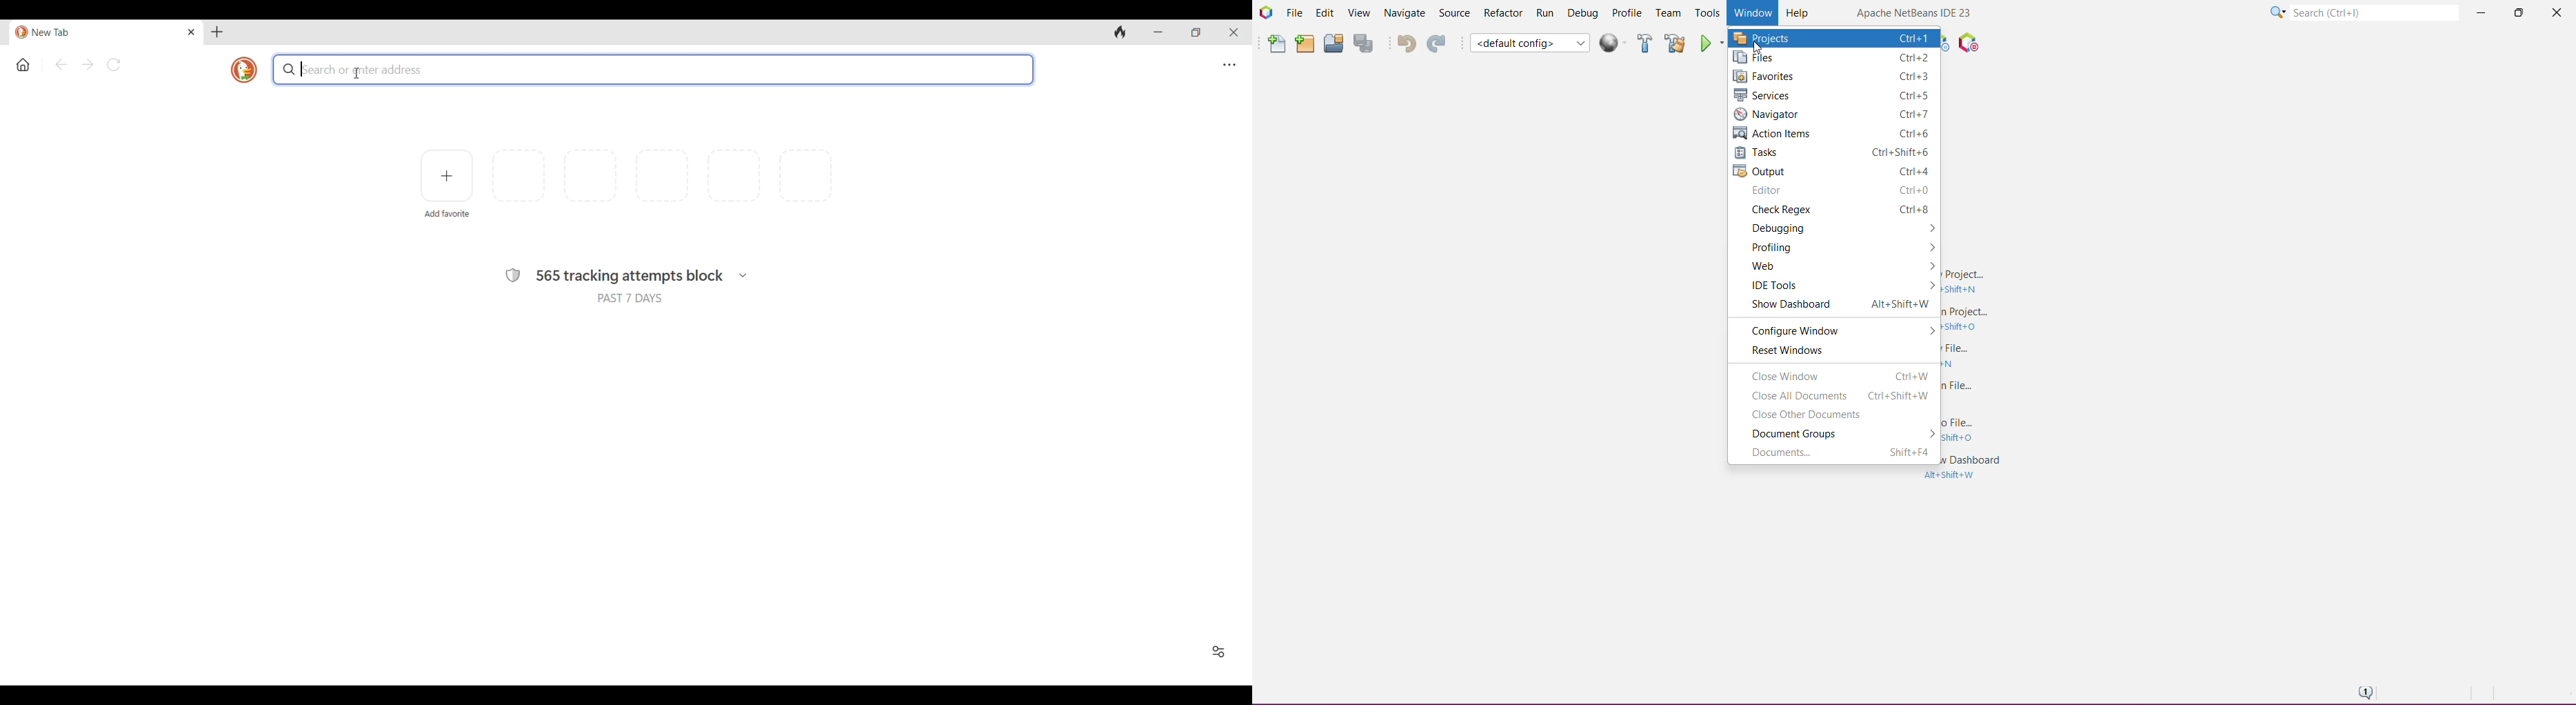 The height and width of the screenshot is (728, 2576). I want to click on Reload page, so click(114, 65).